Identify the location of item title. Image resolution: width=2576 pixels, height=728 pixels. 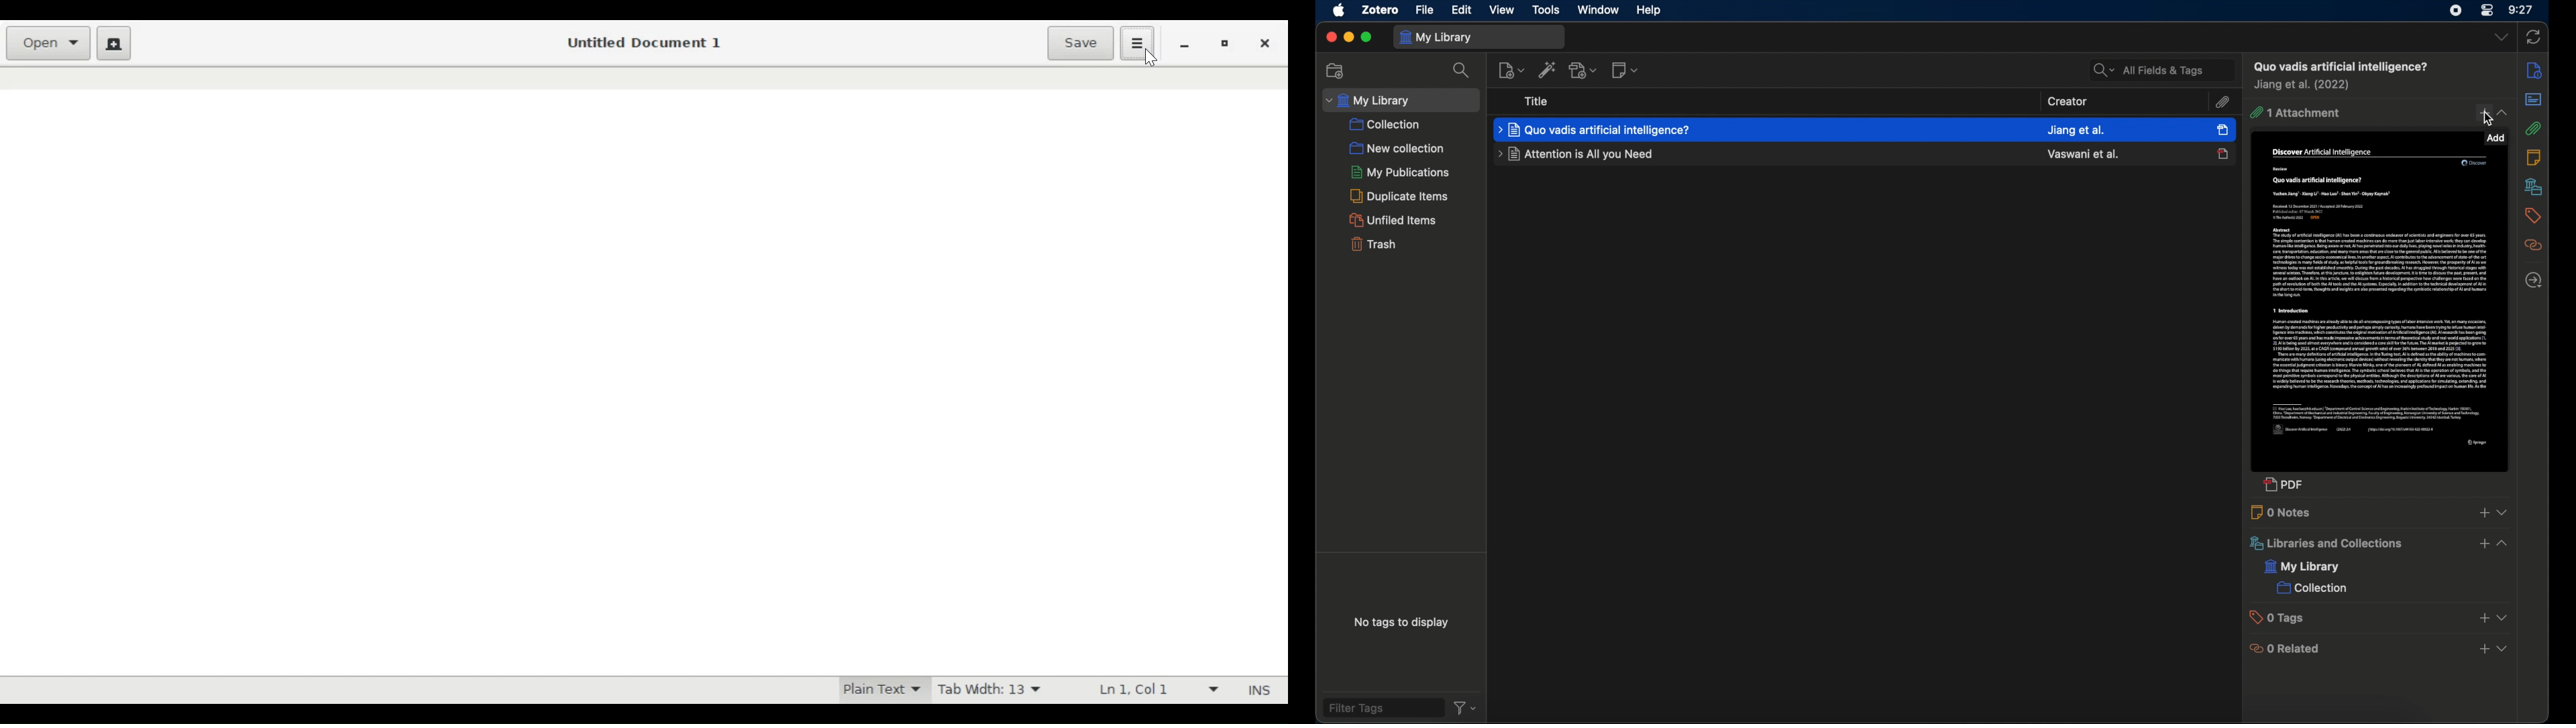
(1573, 155).